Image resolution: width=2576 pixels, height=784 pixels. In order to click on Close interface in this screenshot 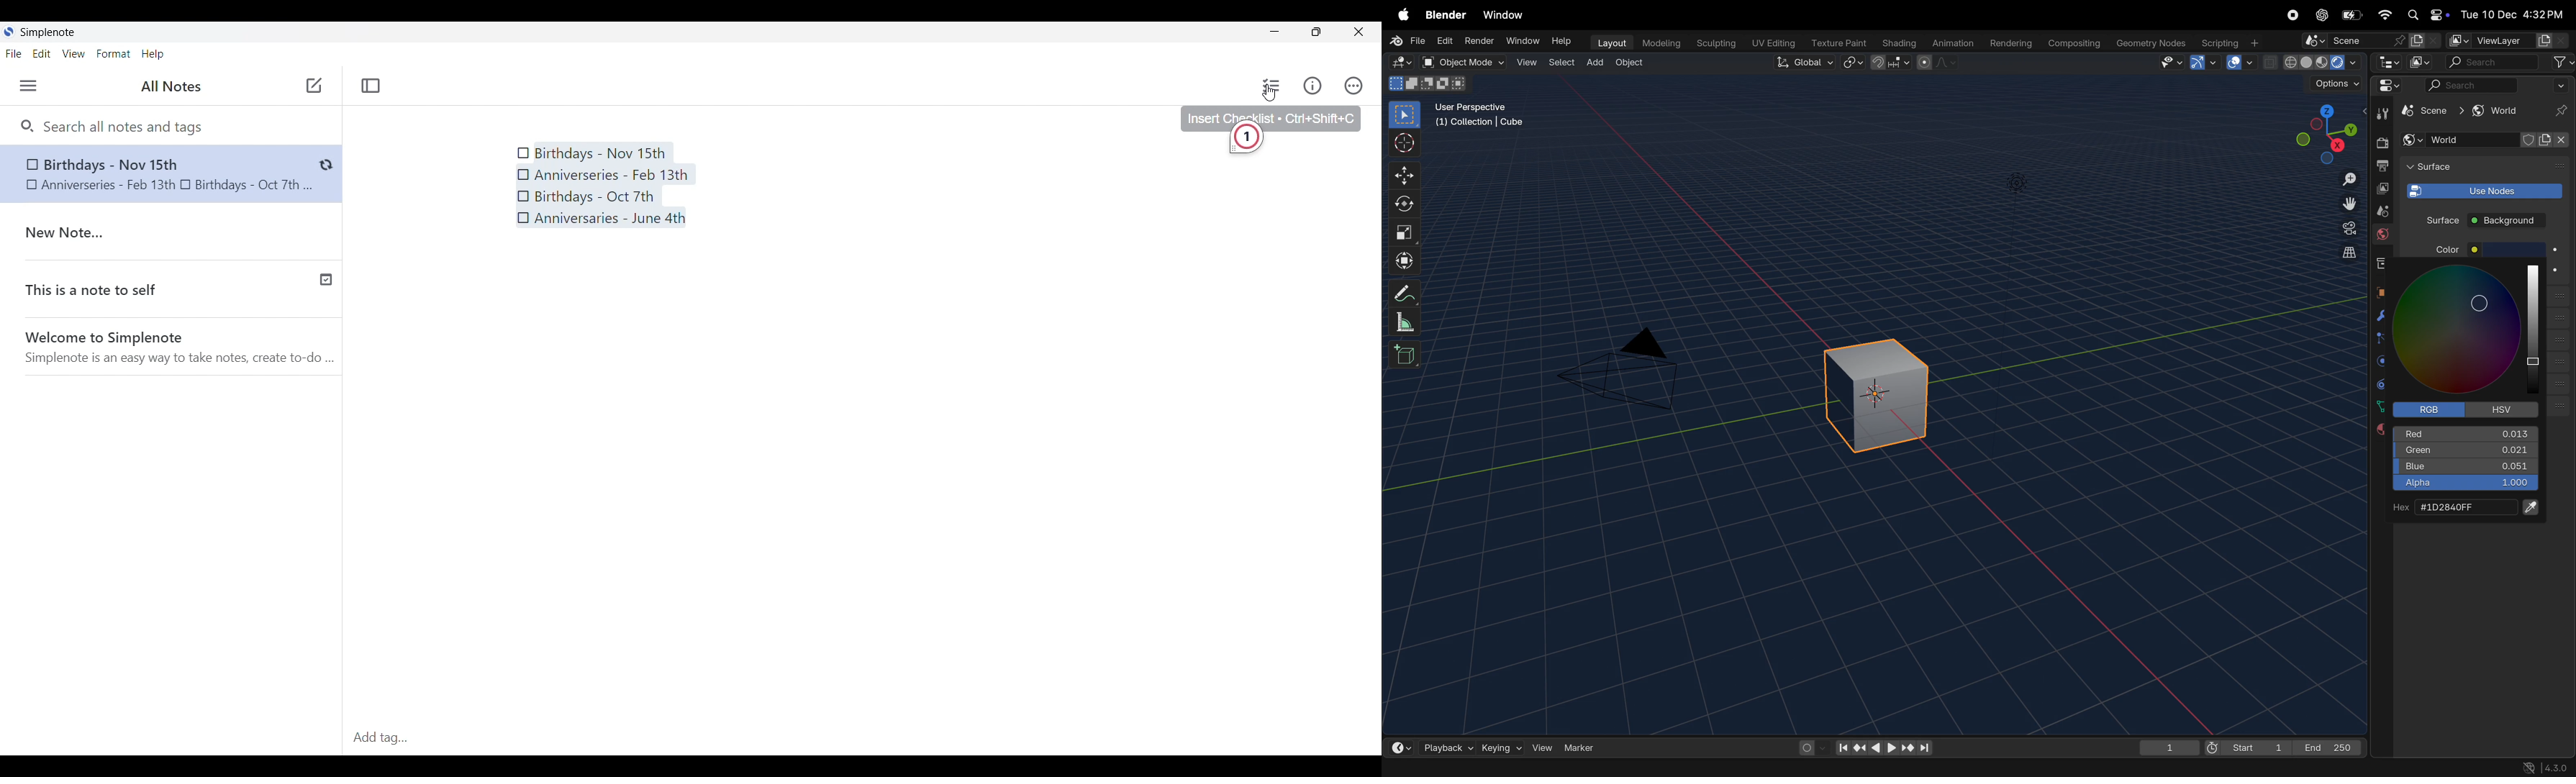, I will do `click(1359, 32)`.